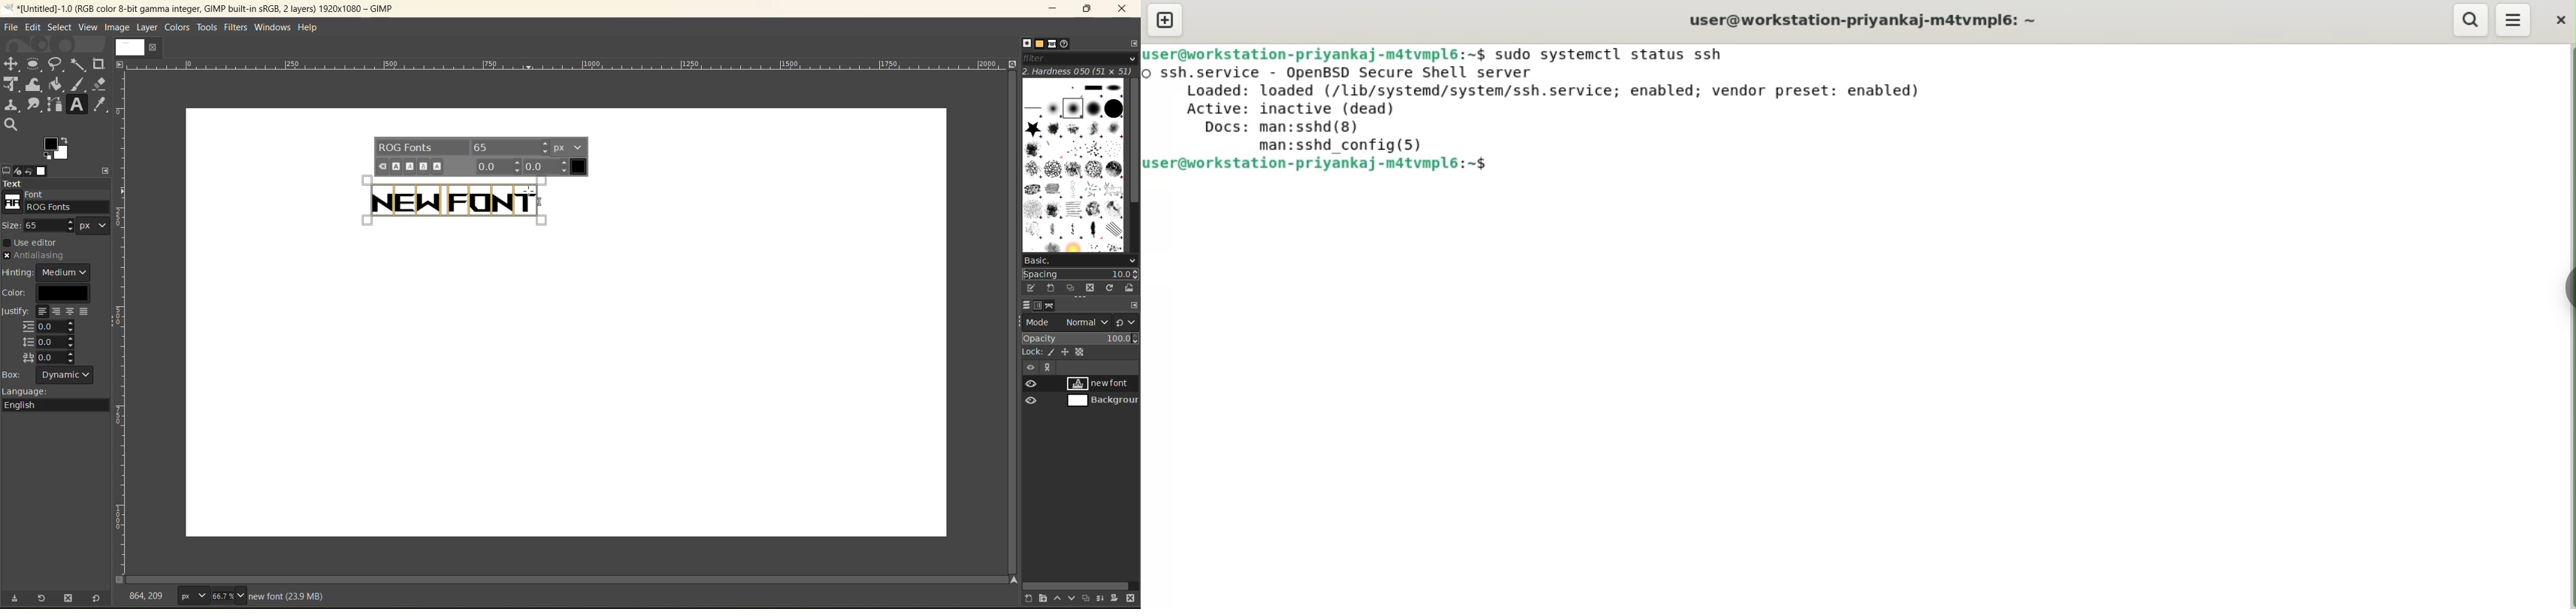  Describe the element at coordinates (49, 333) in the screenshot. I see `justify` at that location.